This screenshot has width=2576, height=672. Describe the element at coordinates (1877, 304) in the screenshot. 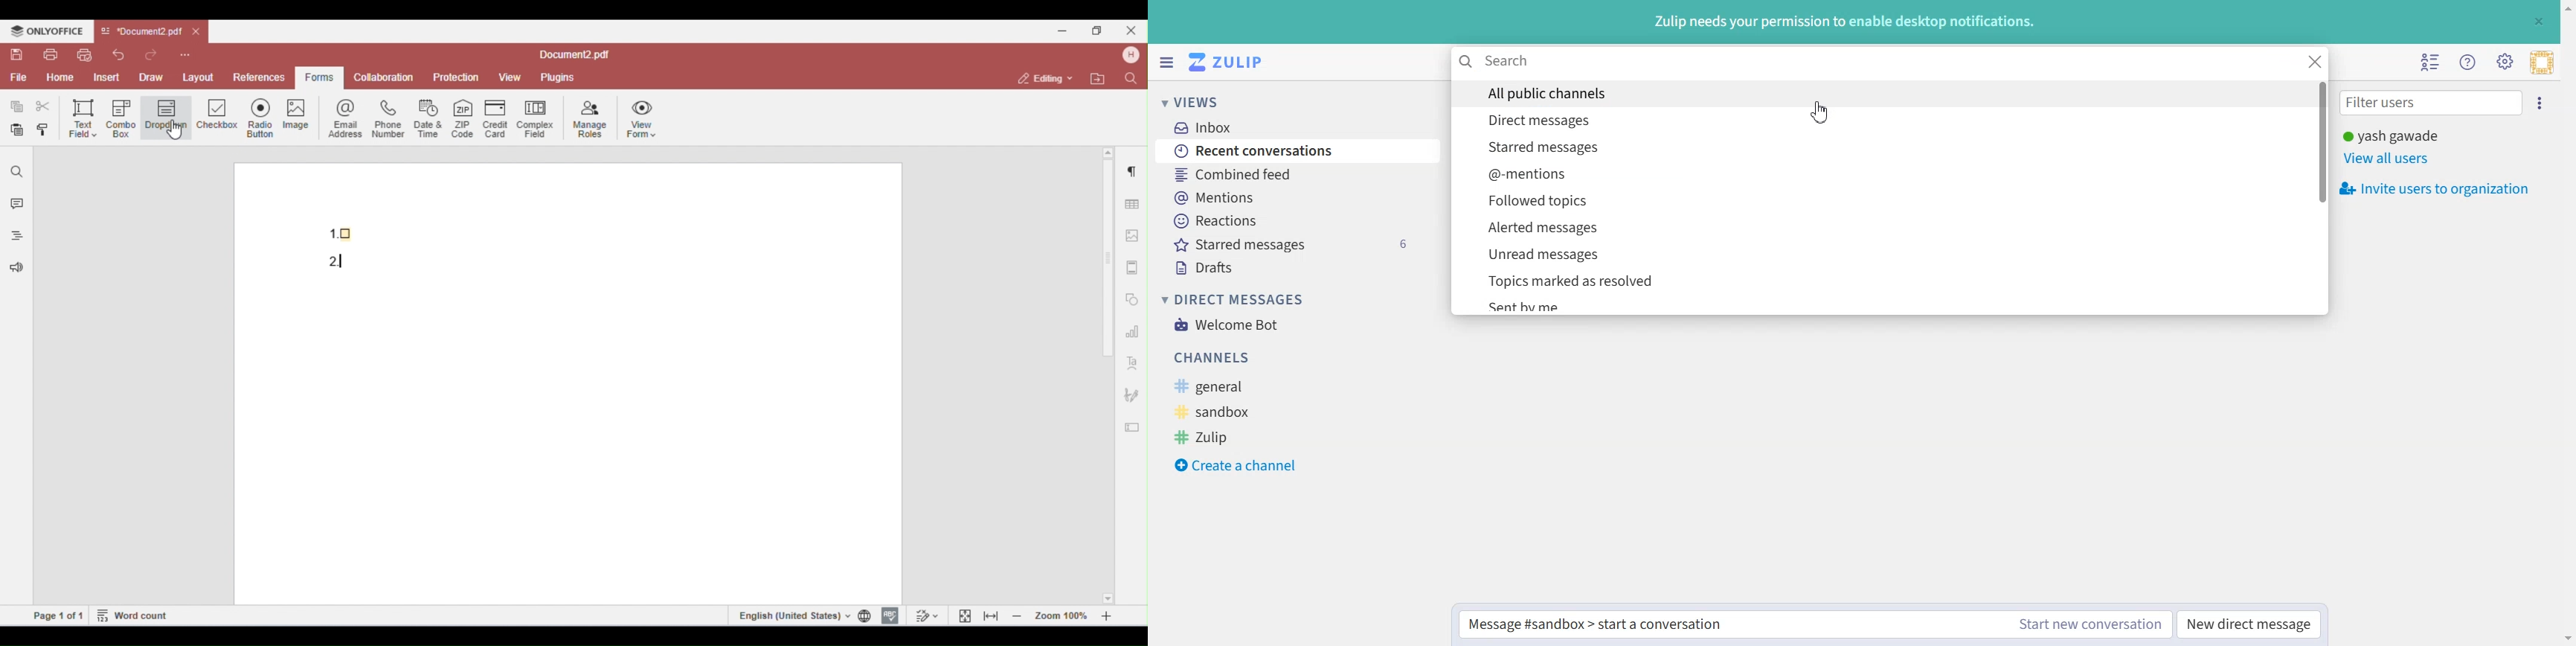

I see `Sent by me` at that location.